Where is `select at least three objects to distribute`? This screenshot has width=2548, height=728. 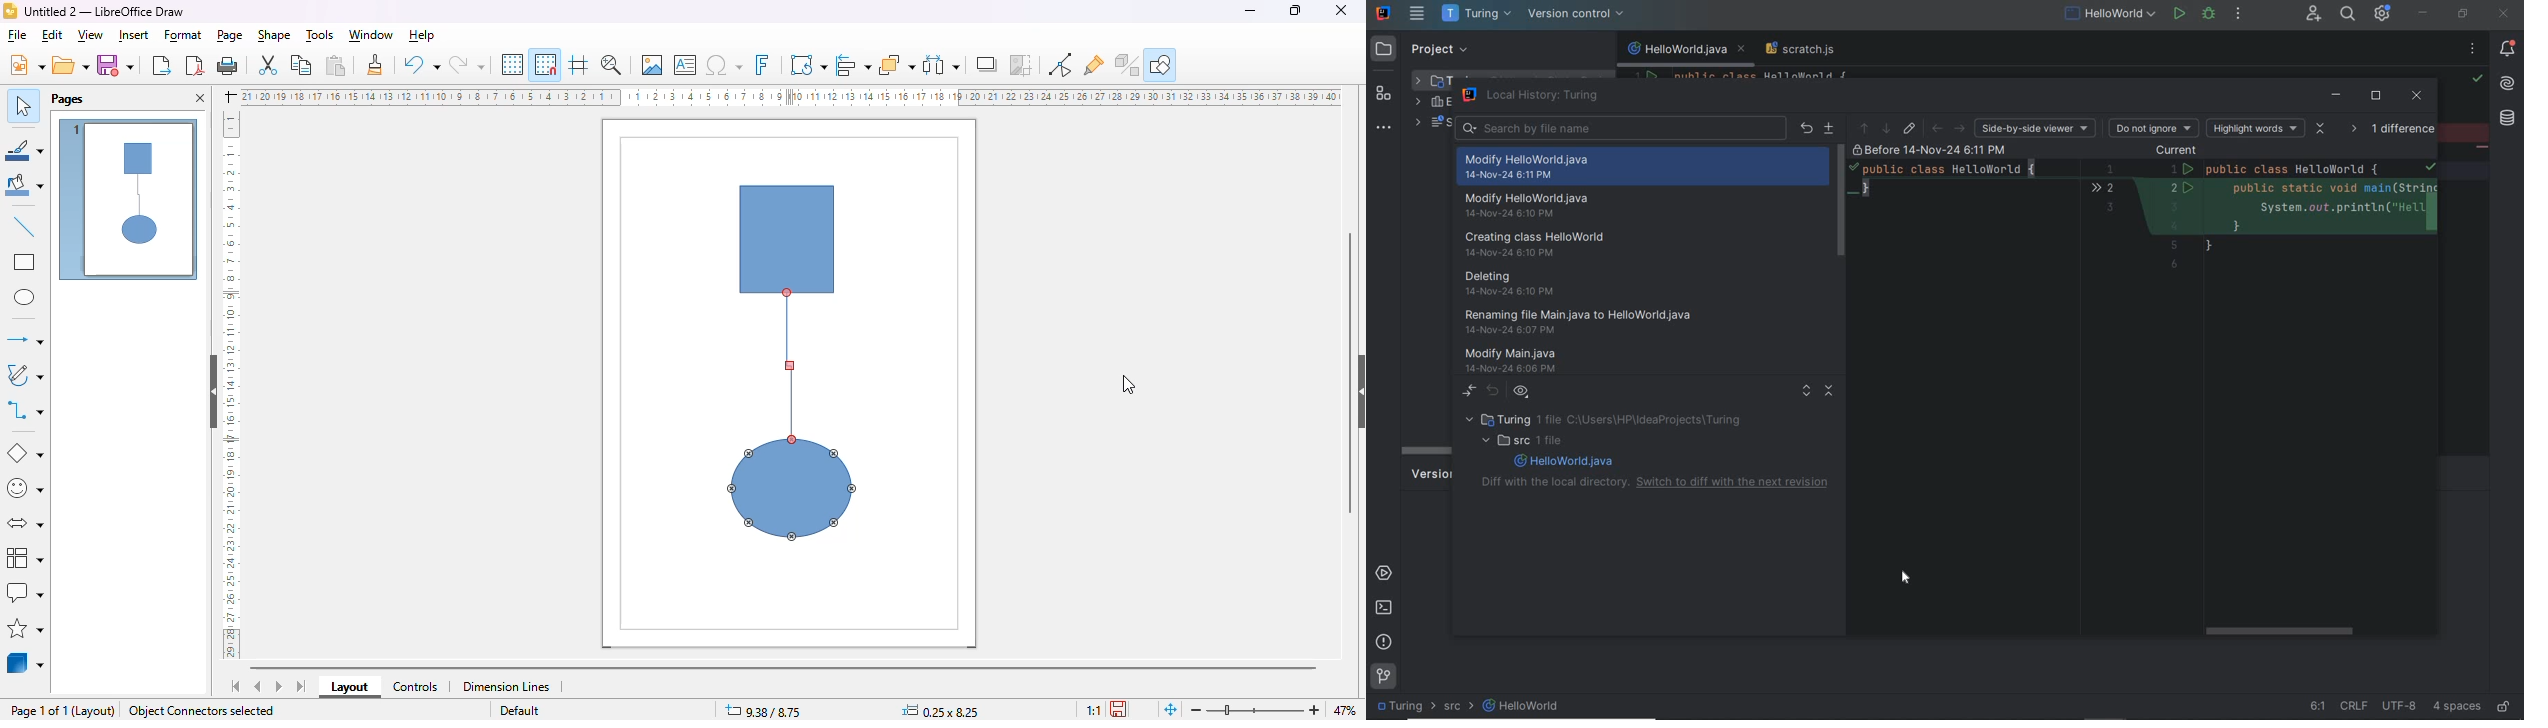 select at least three objects to distribute is located at coordinates (942, 65).